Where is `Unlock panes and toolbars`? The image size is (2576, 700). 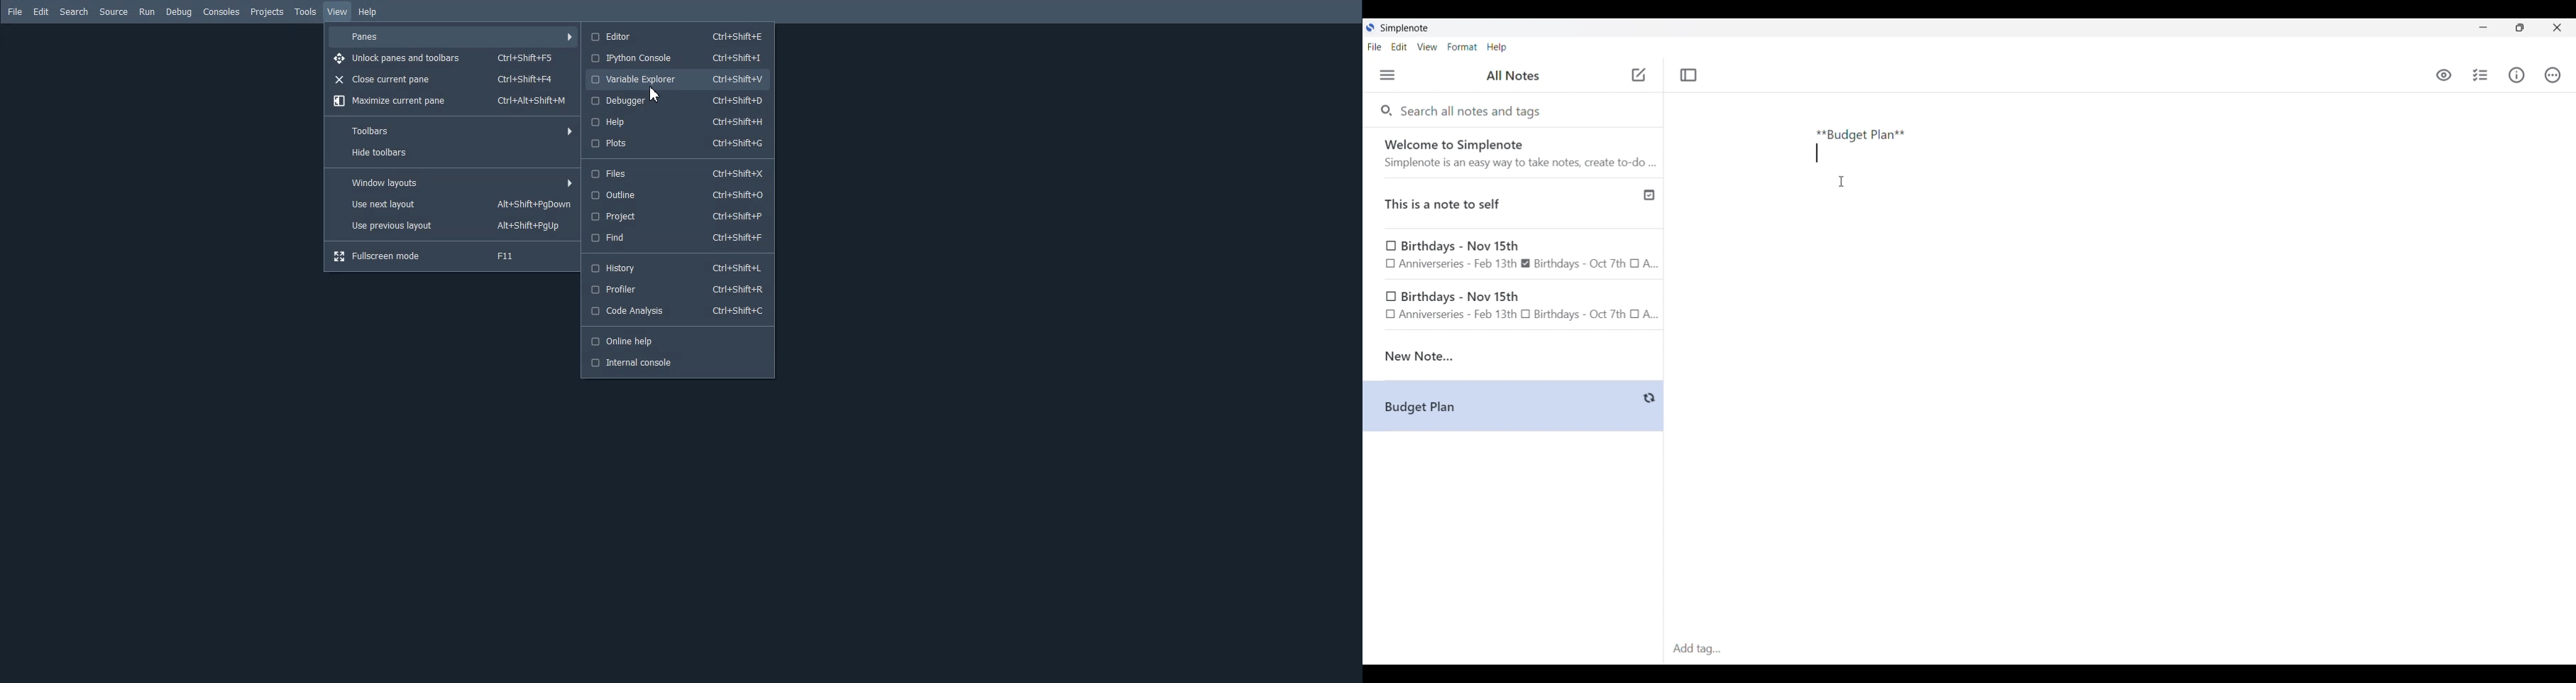 Unlock panes and toolbars is located at coordinates (452, 58).